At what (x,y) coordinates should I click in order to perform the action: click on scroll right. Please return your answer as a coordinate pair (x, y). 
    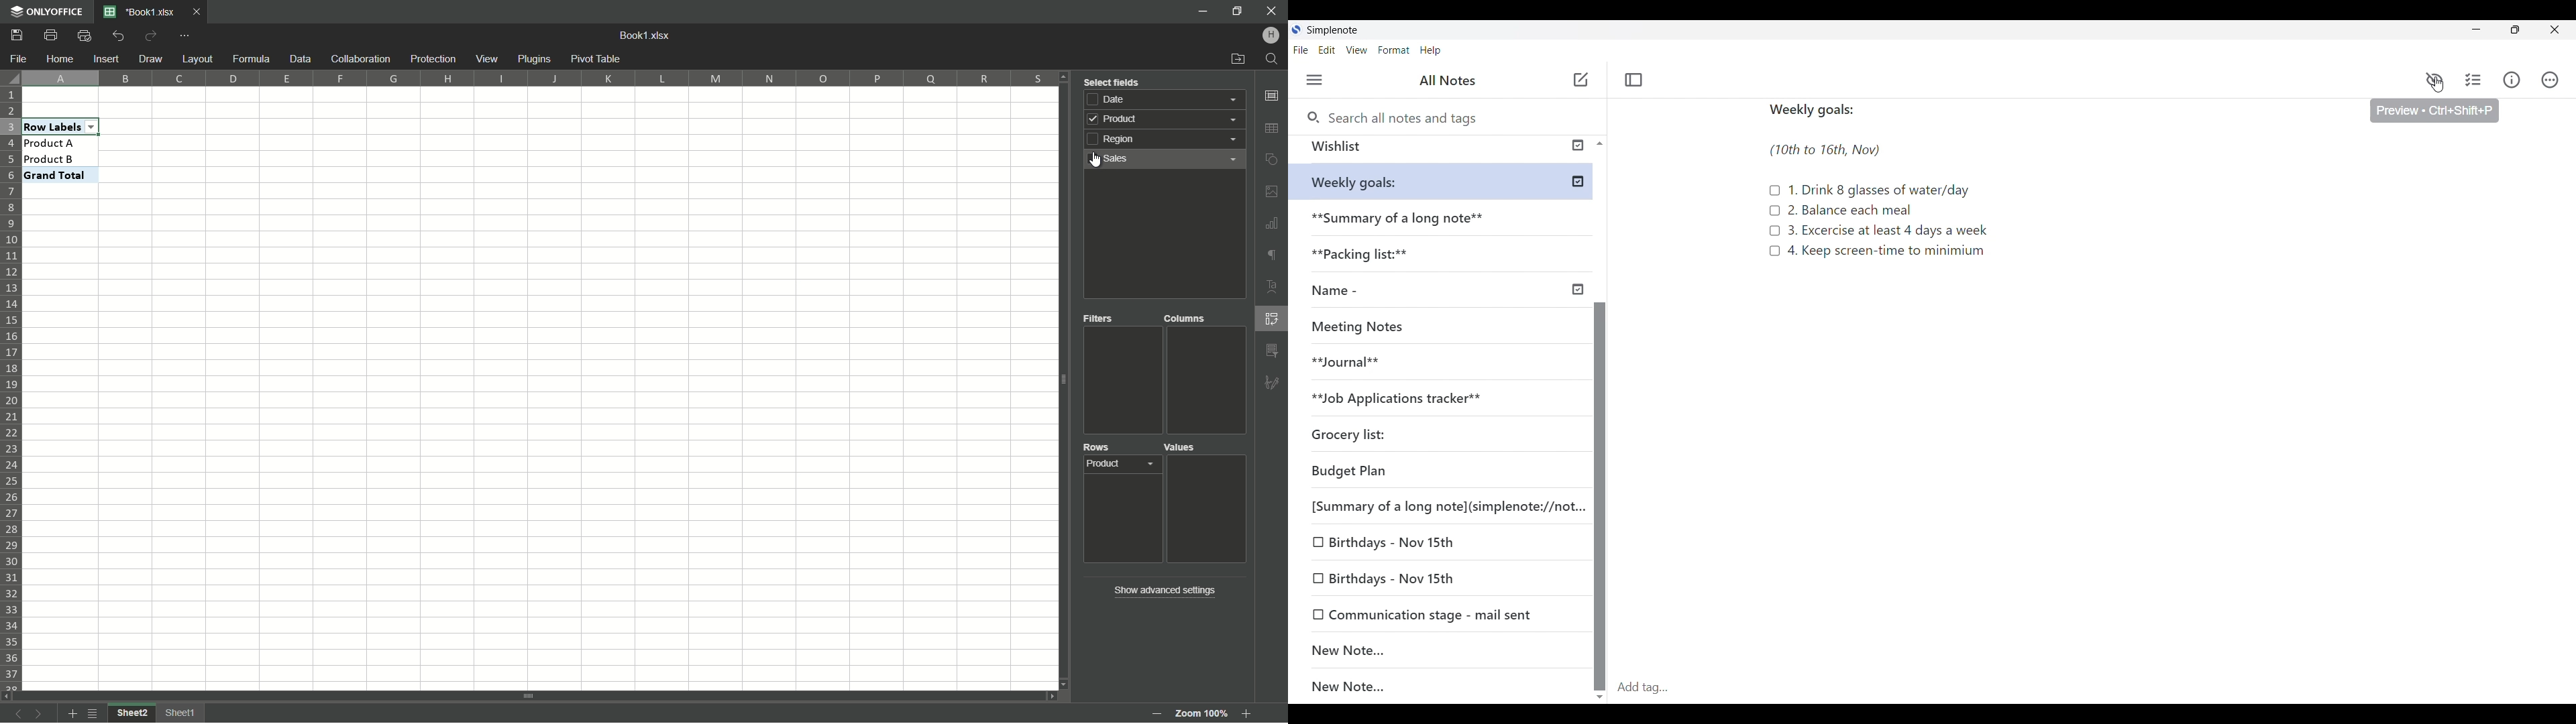
    Looking at the image, I should click on (1046, 696).